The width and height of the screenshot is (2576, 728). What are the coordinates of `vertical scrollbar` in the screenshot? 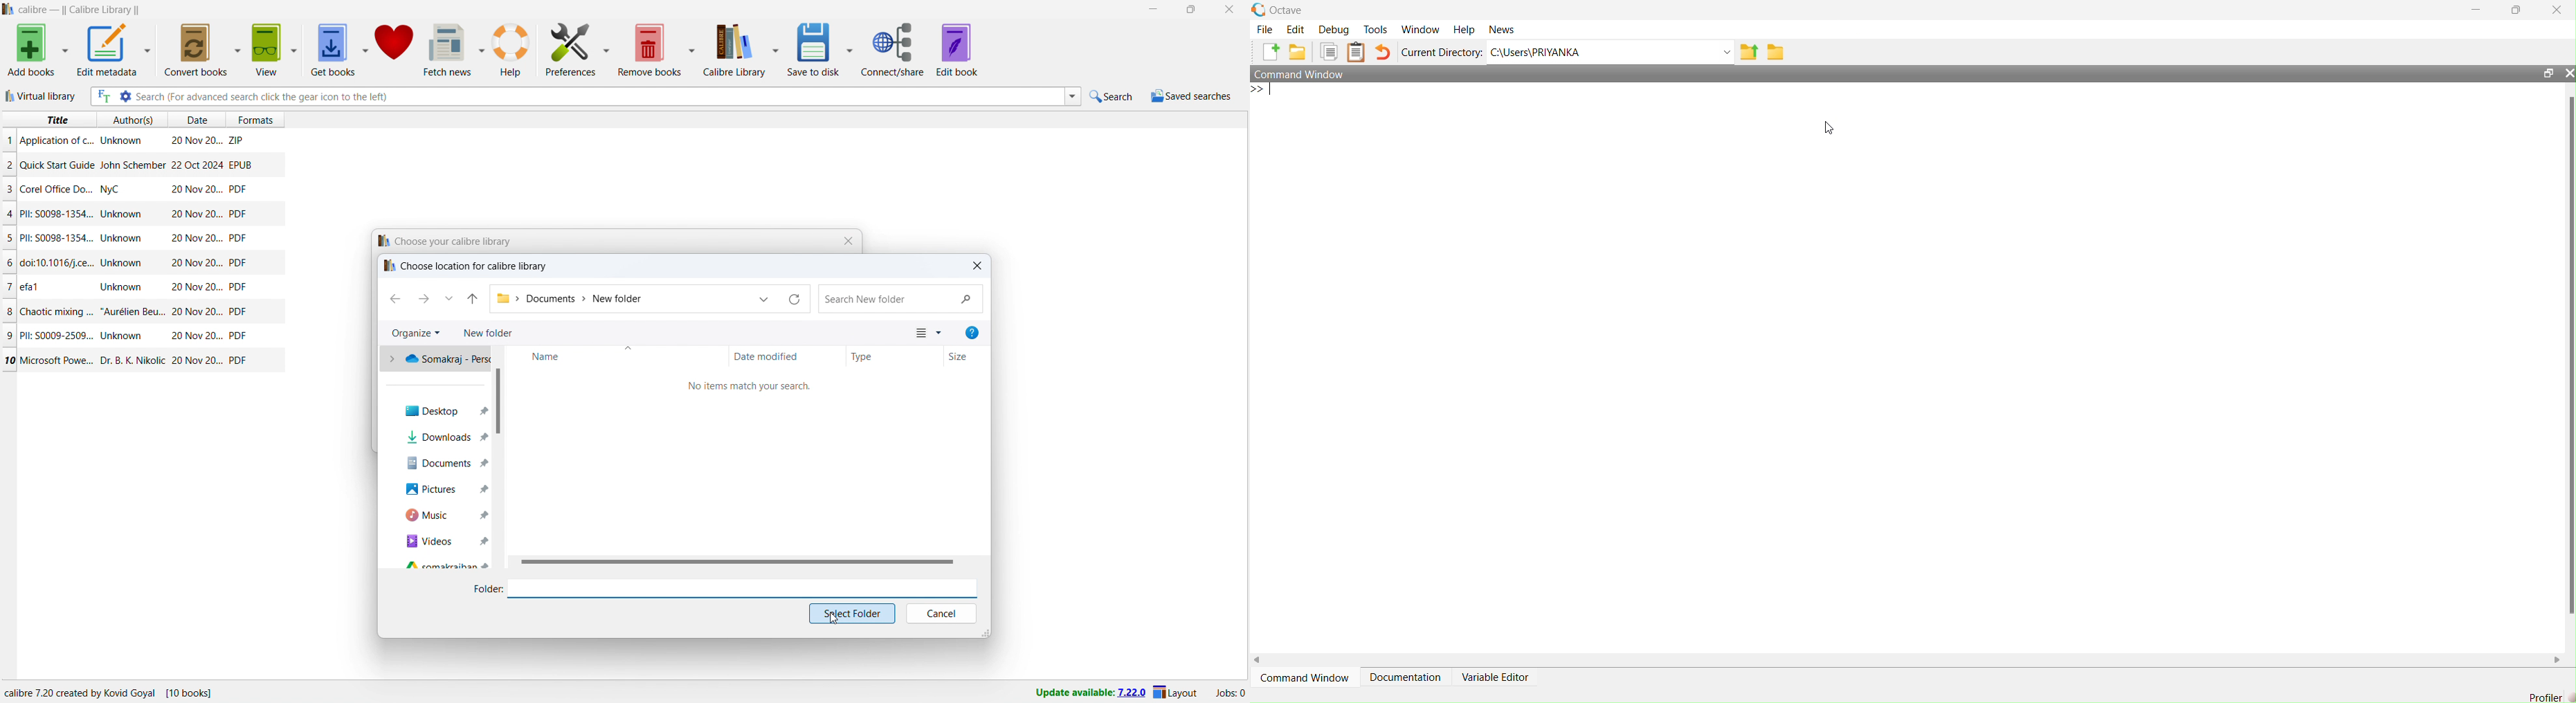 It's located at (499, 402).